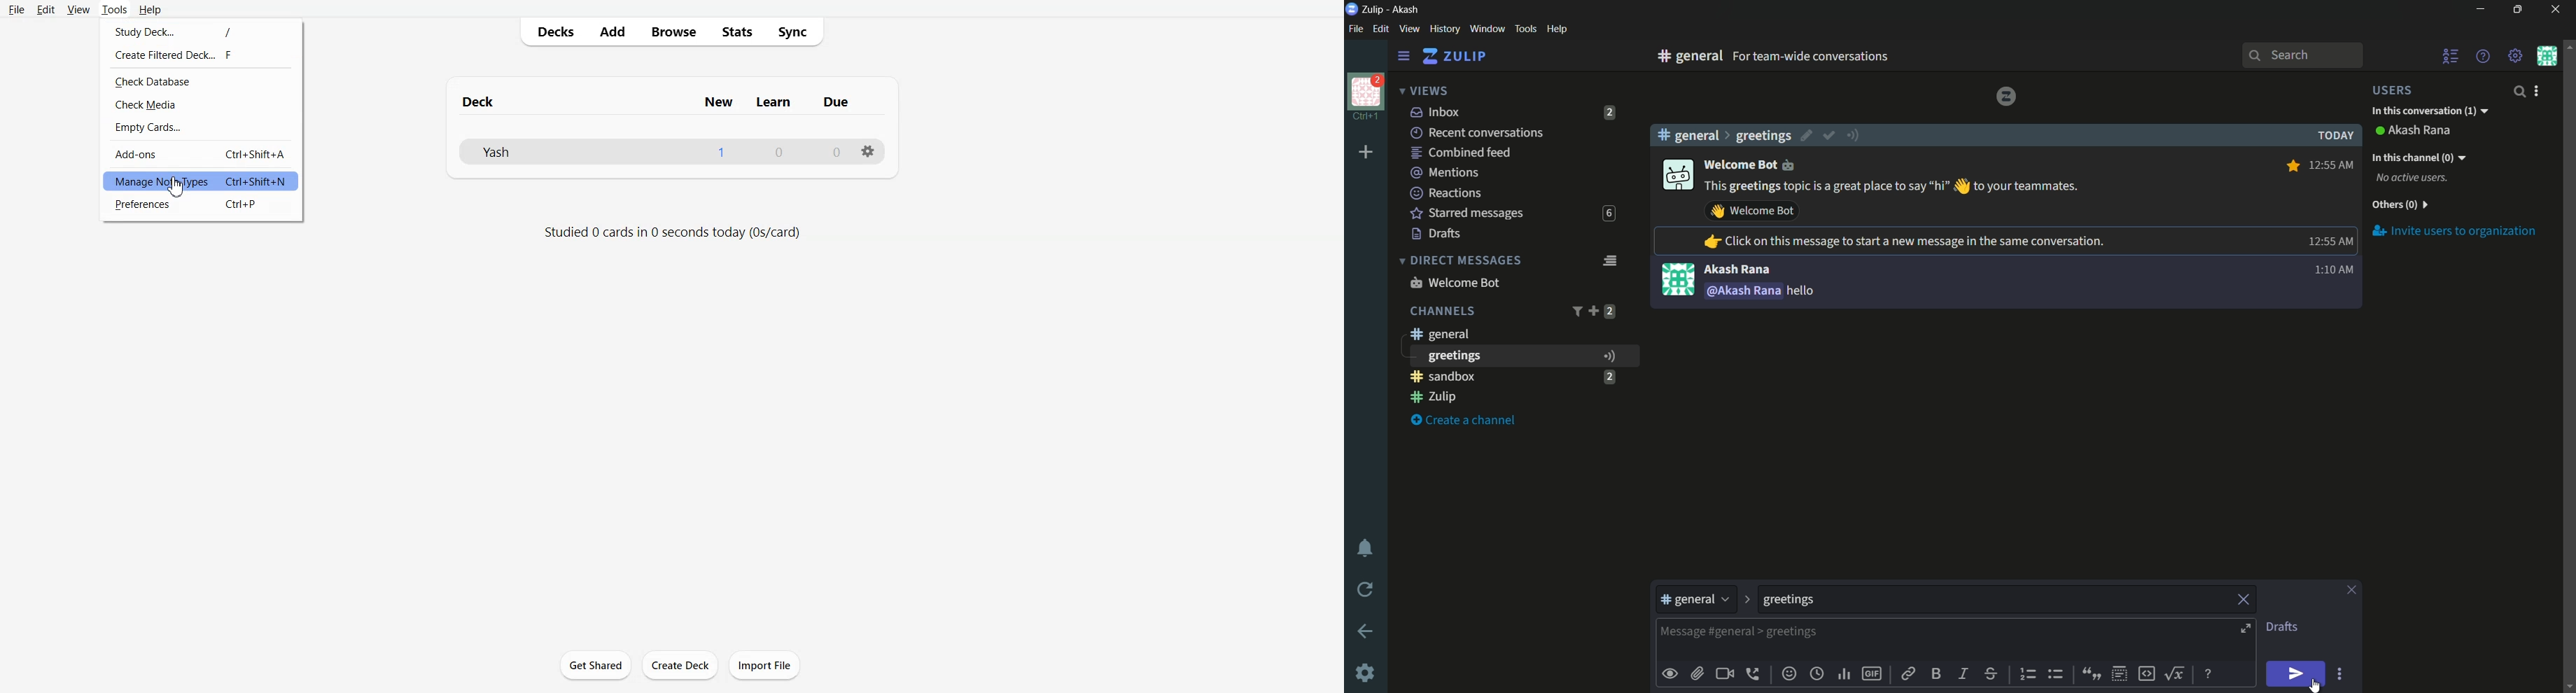 The width and height of the screenshot is (2576, 700). What do you see at coordinates (2400, 90) in the screenshot?
I see `users` at bounding box center [2400, 90].